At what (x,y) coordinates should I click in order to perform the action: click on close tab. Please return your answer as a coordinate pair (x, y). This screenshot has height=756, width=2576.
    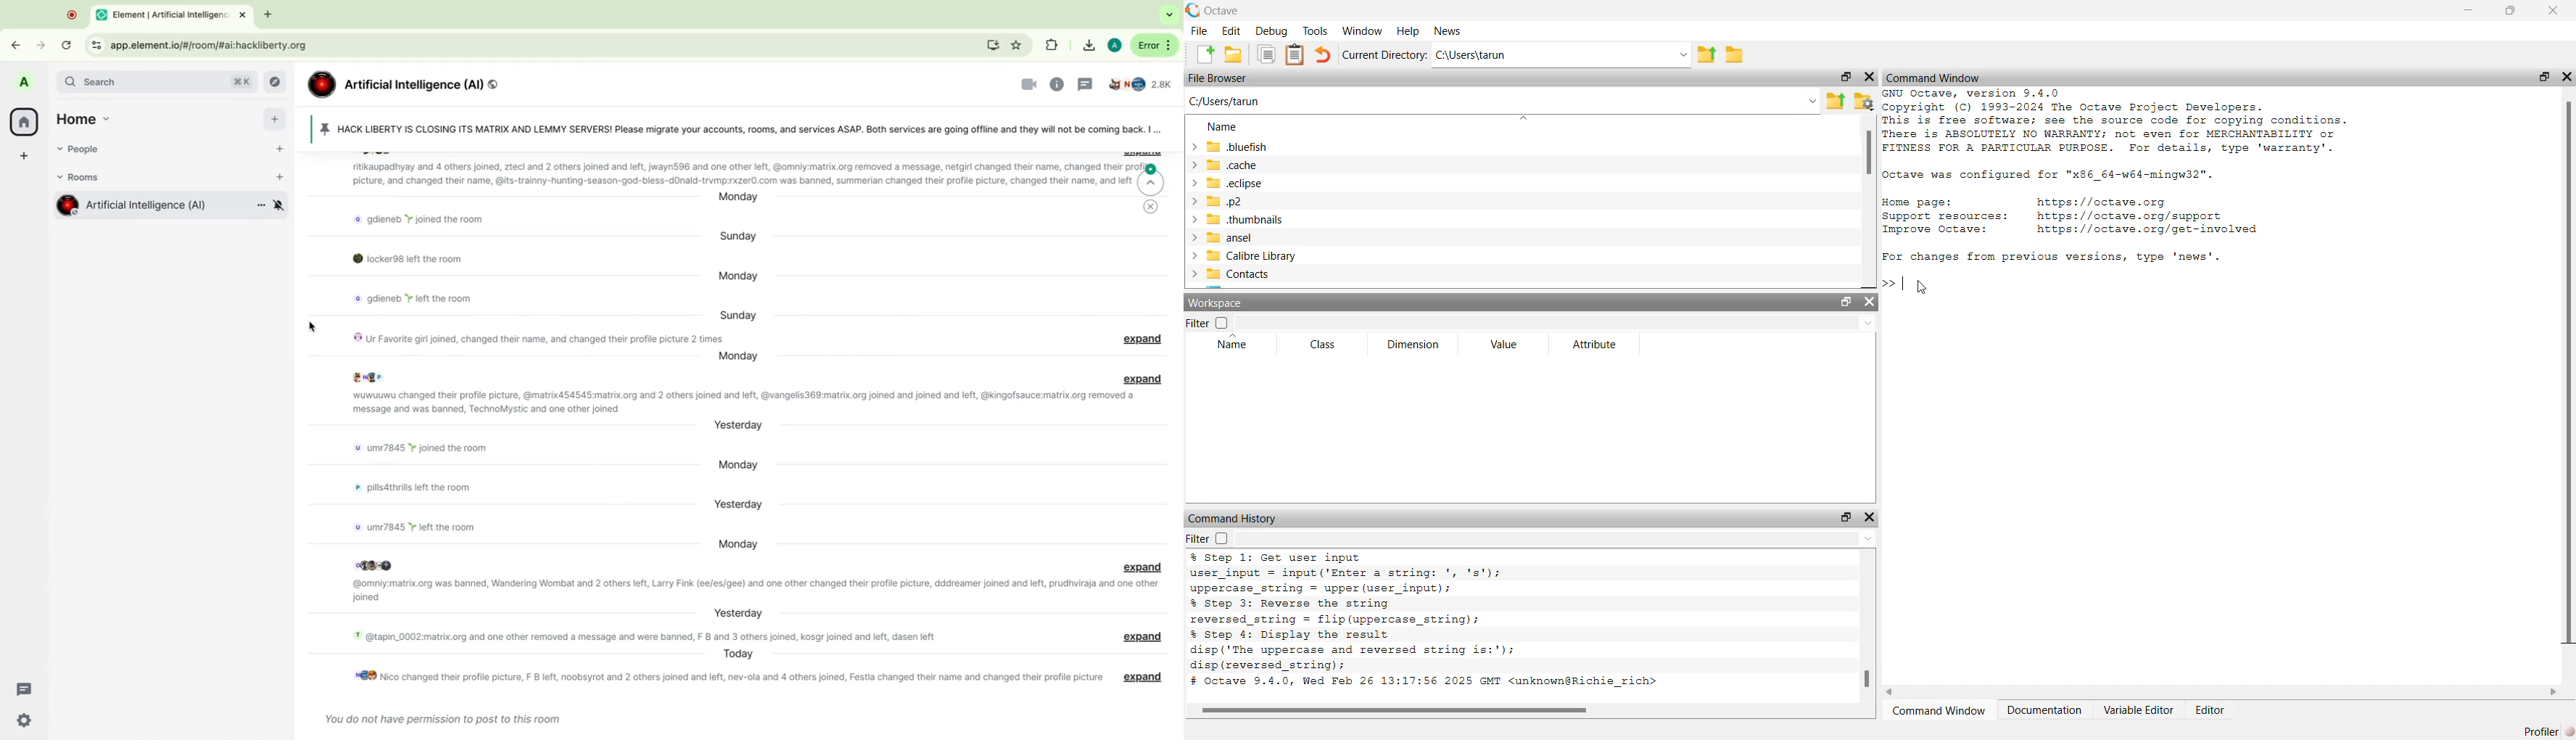
    Looking at the image, I should click on (245, 16).